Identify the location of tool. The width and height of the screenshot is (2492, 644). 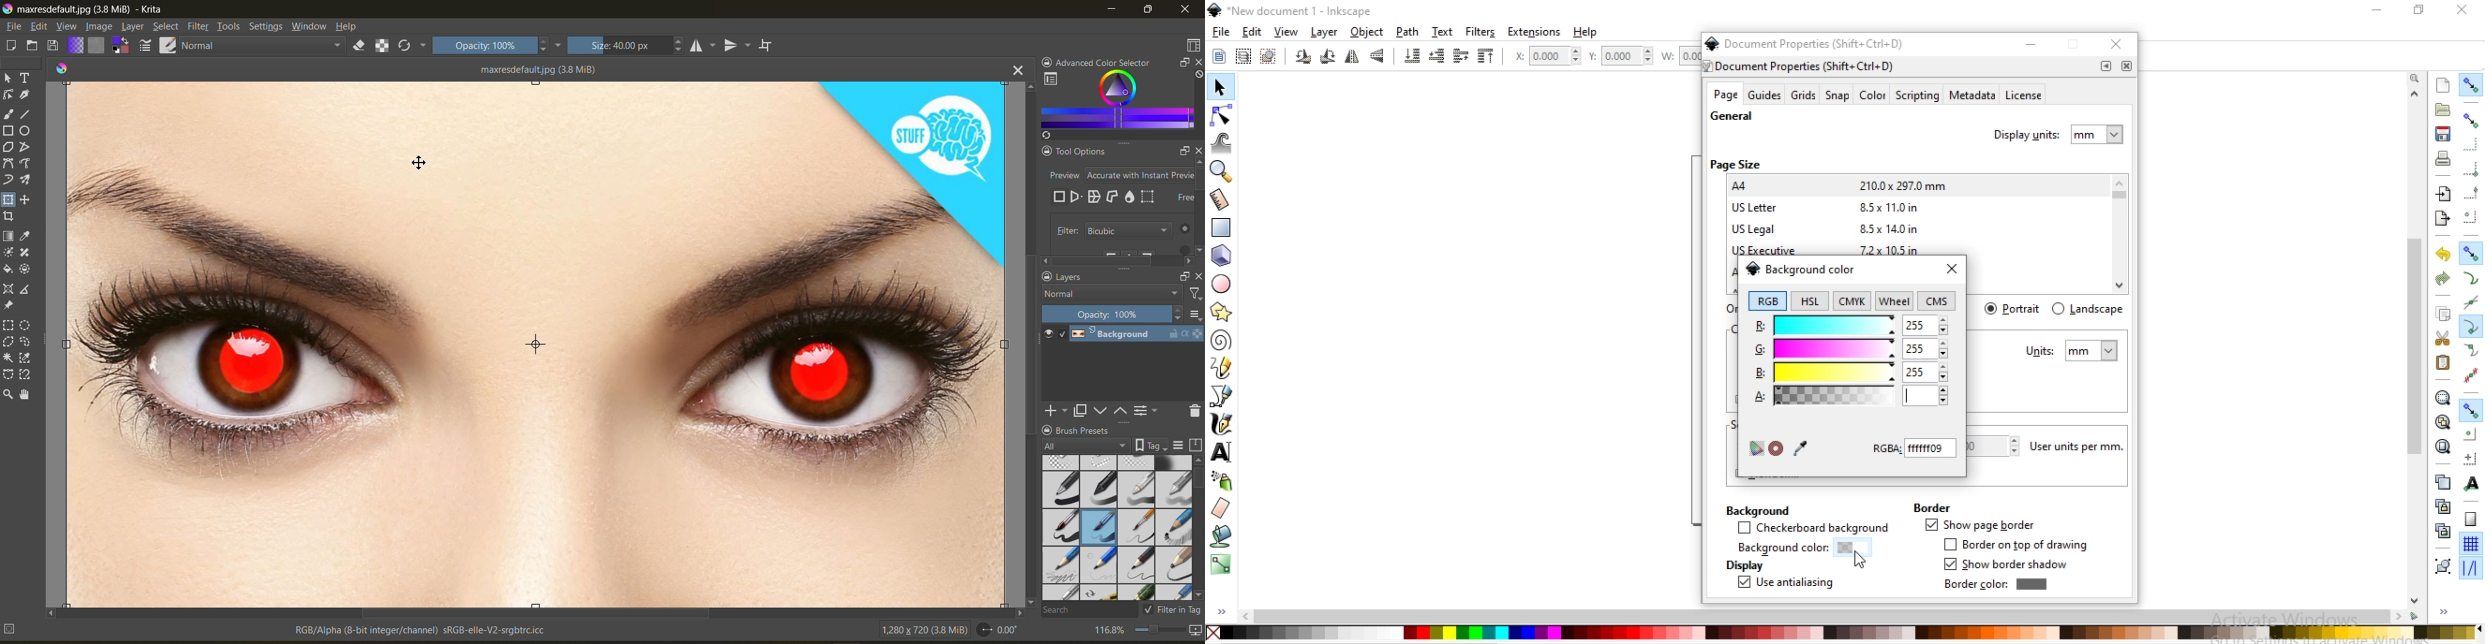
(26, 395).